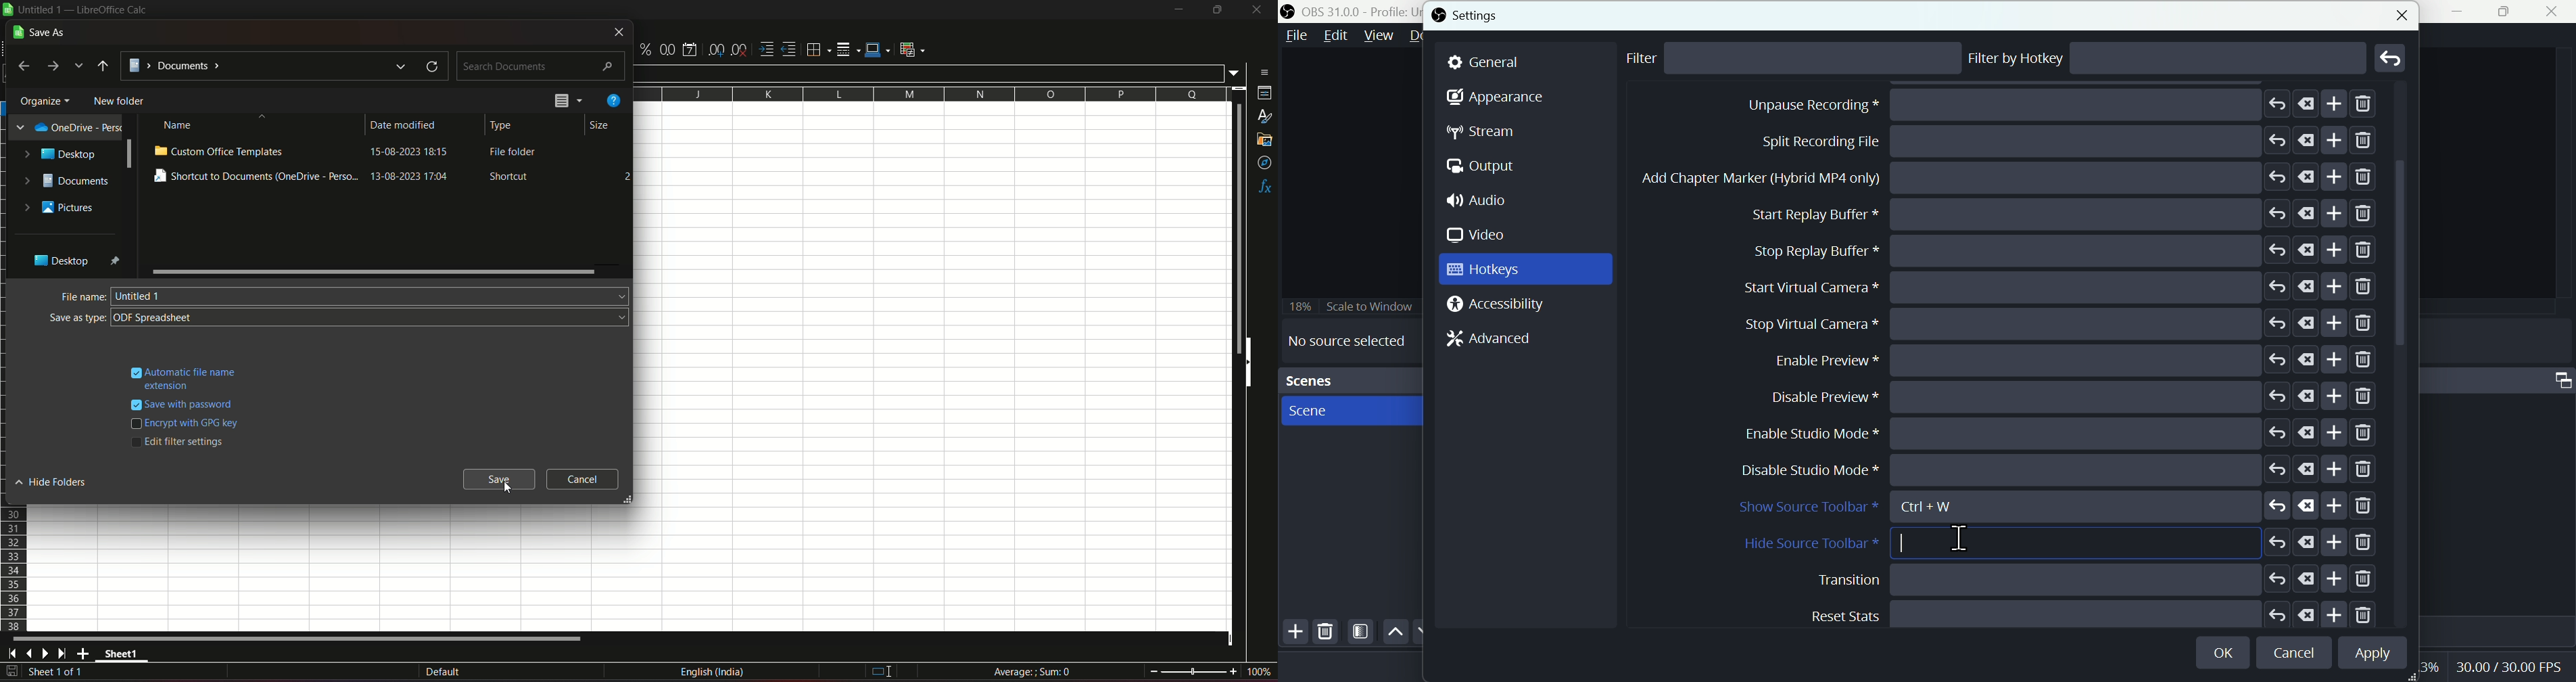 This screenshot has height=700, width=2576. What do you see at coordinates (443, 671) in the screenshot?
I see `default` at bounding box center [443, 671].